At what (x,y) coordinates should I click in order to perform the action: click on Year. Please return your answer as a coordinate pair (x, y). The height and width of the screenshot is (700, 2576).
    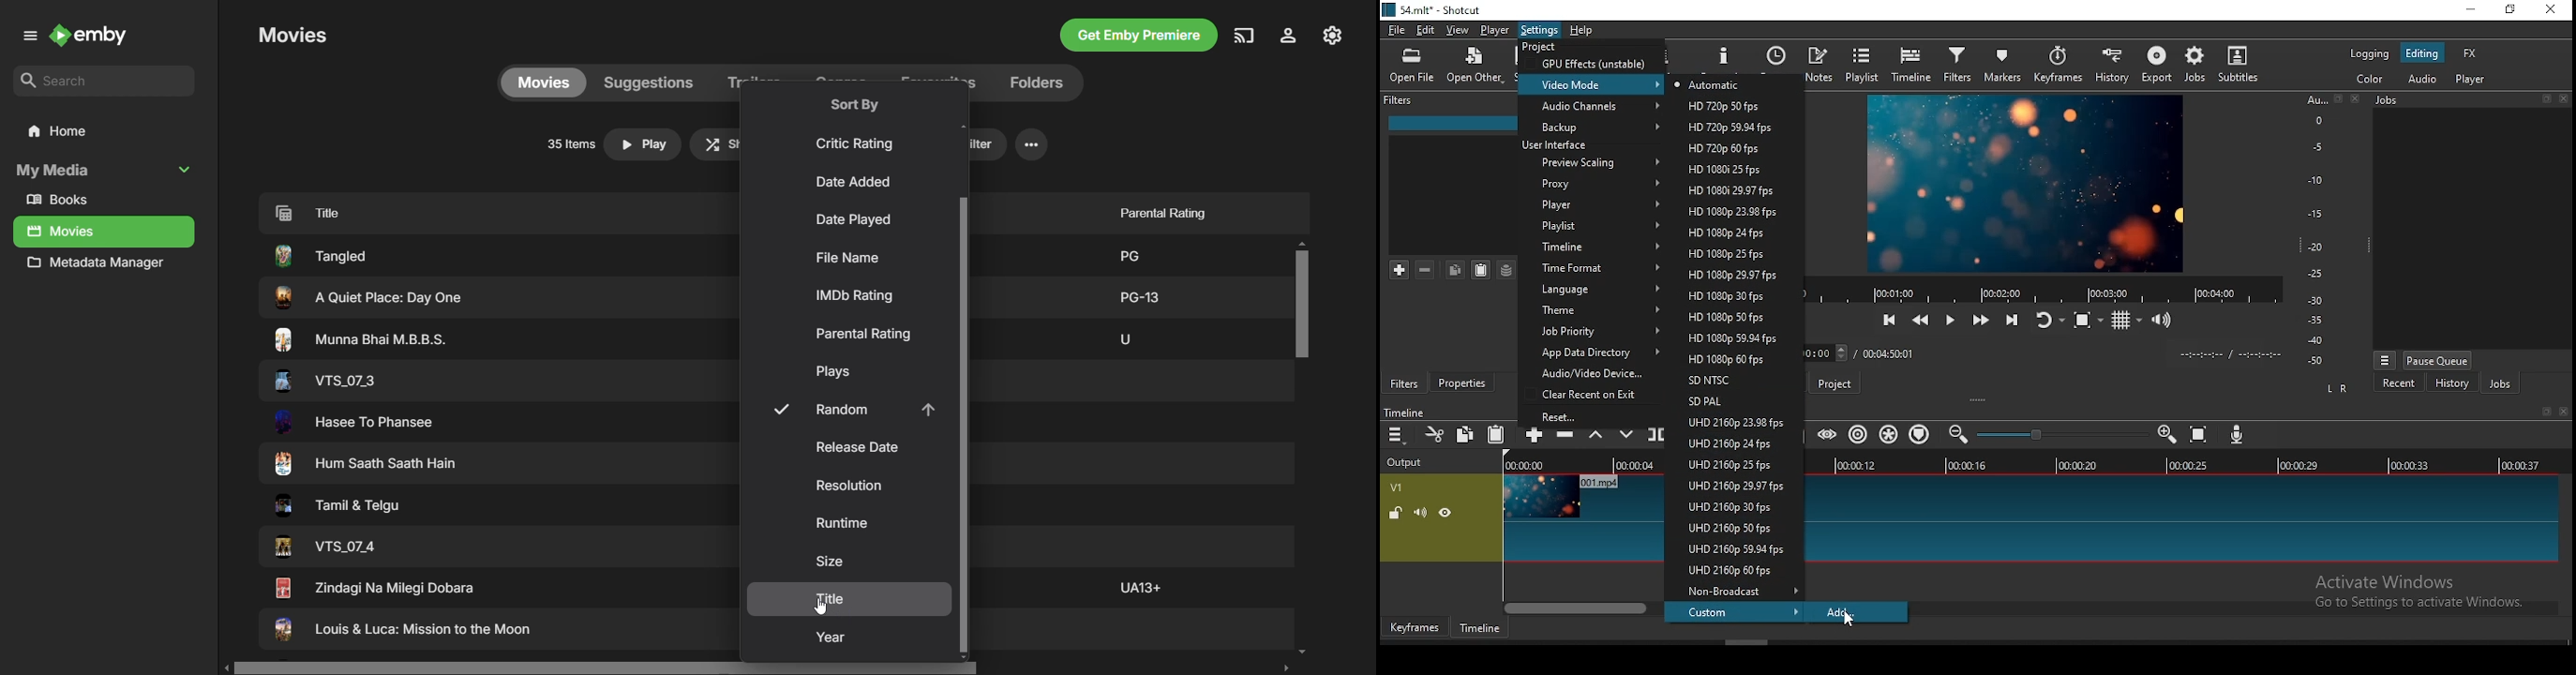
    Looking at the image, I should click on (833, 639).